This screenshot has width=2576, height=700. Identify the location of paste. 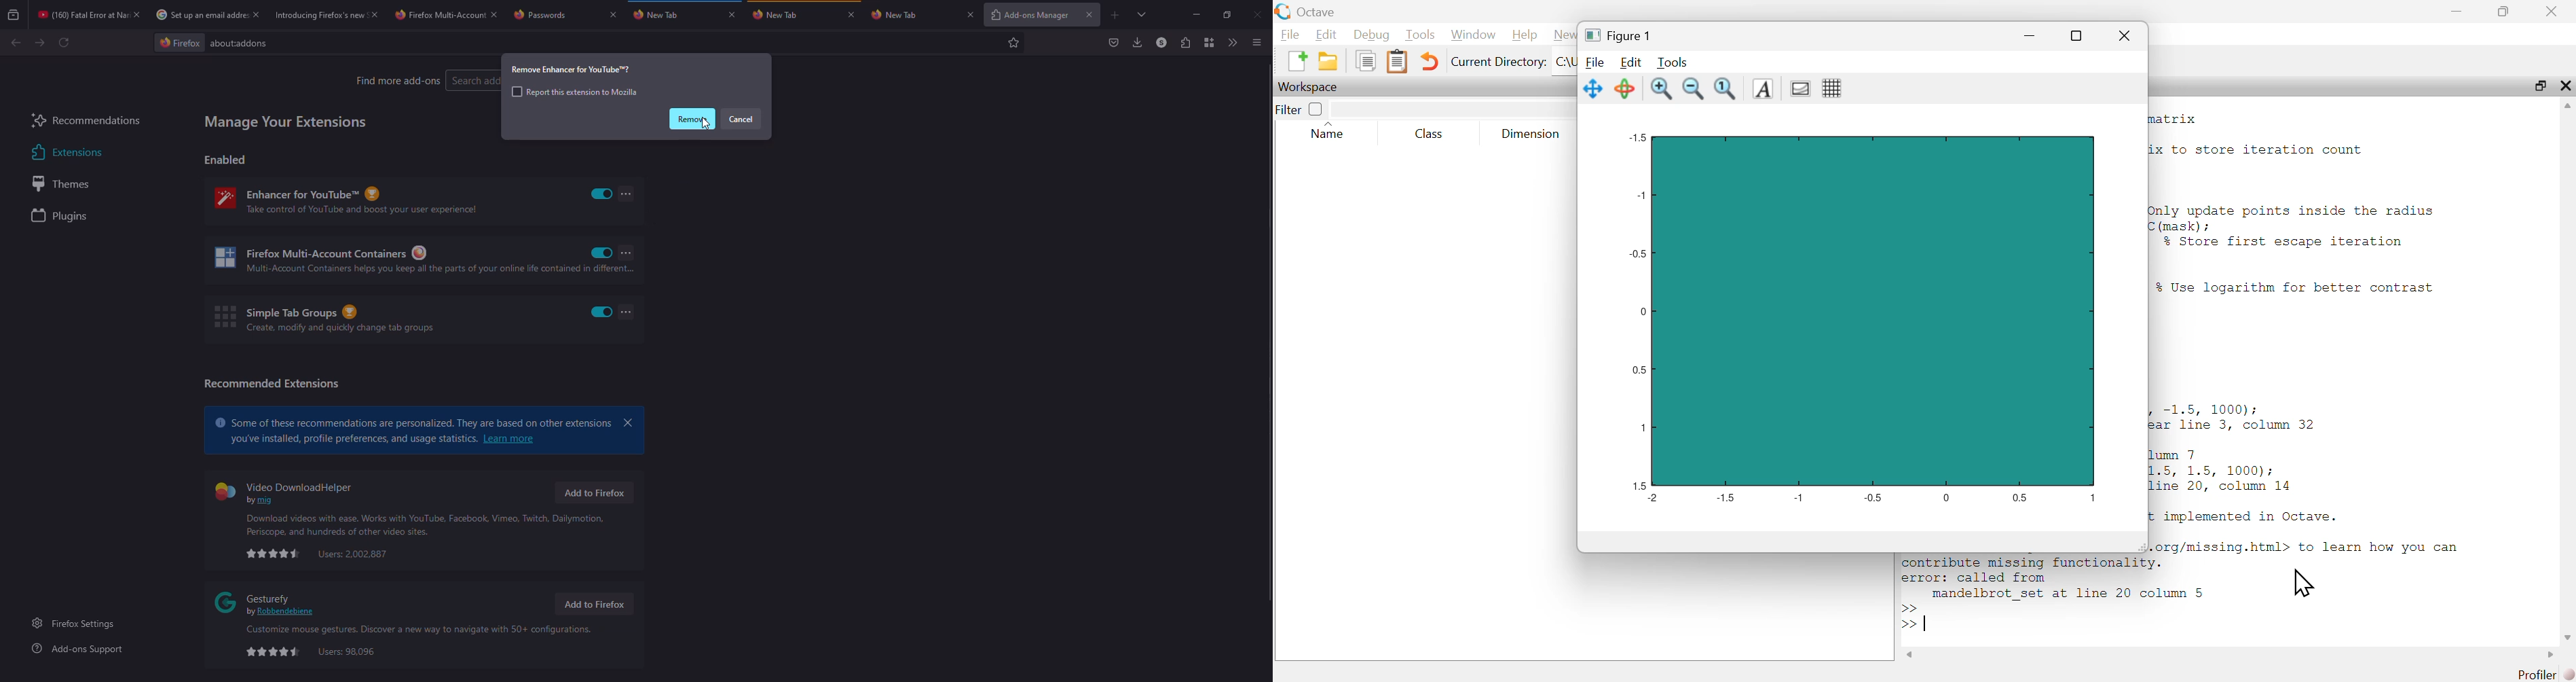
(1398, 60).